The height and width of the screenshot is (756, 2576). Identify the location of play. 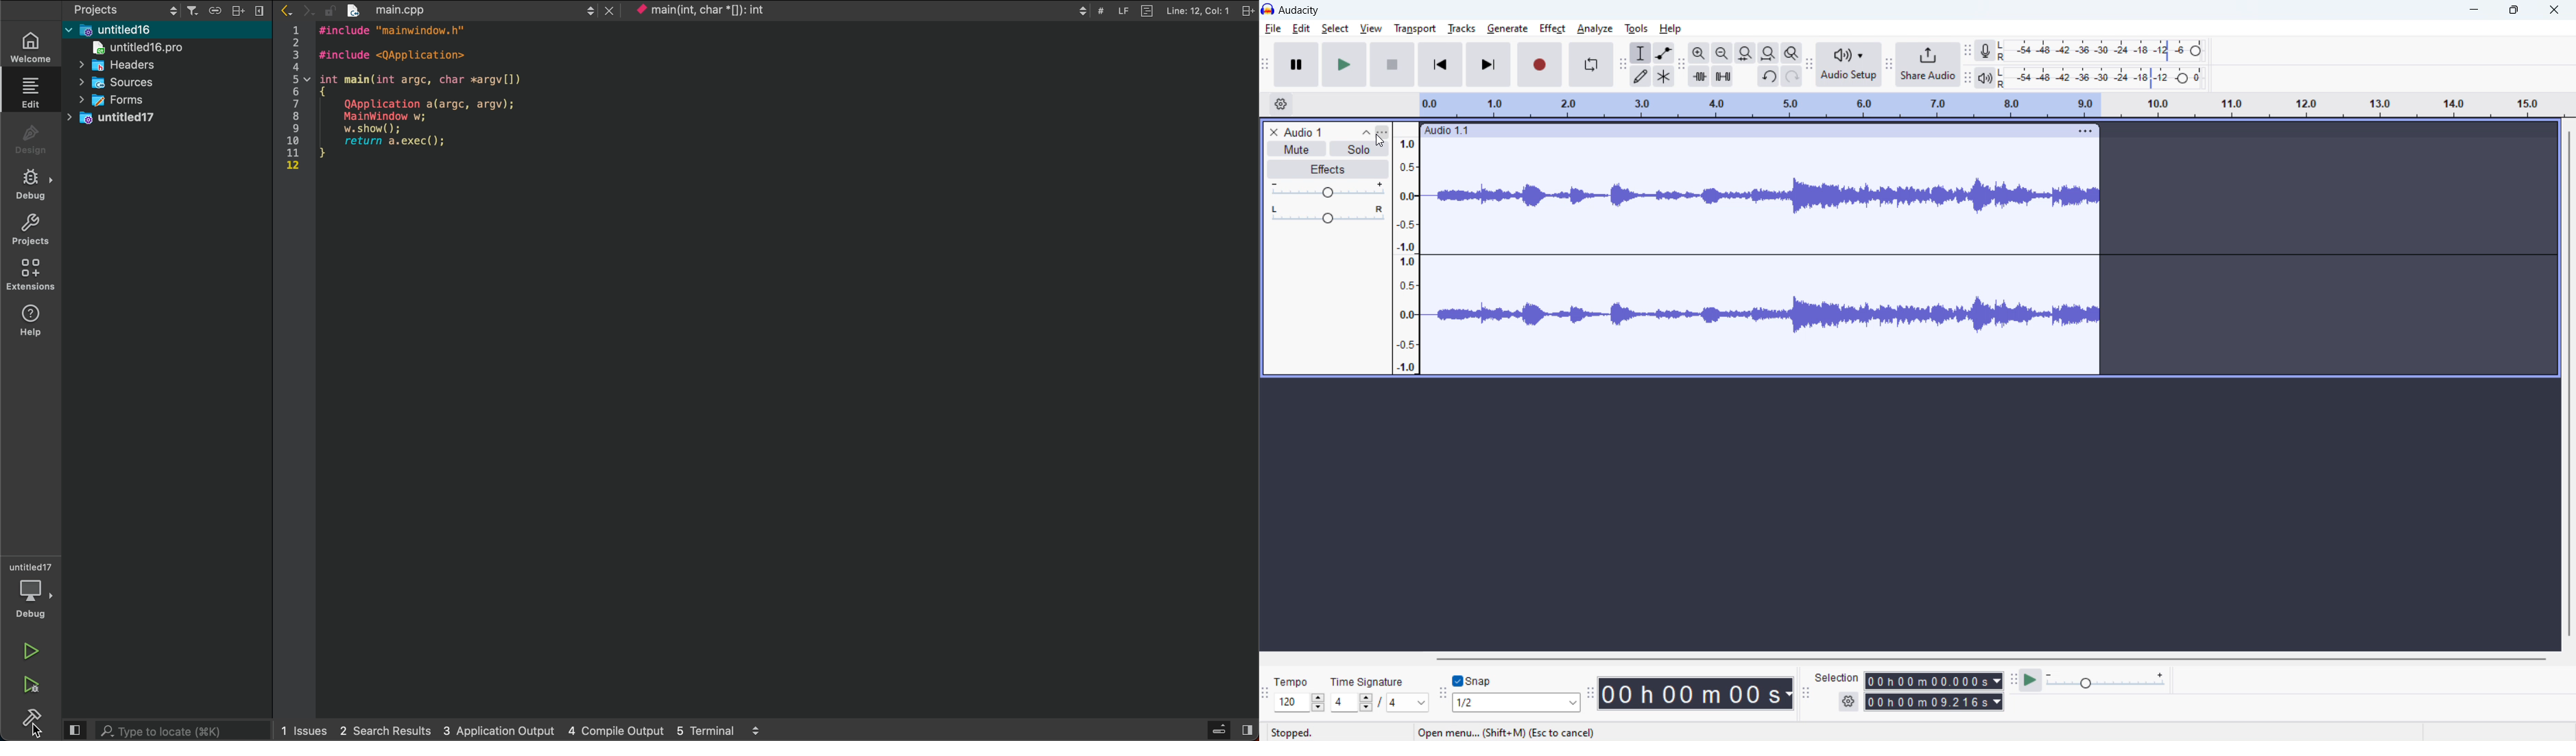
(1344, 65).